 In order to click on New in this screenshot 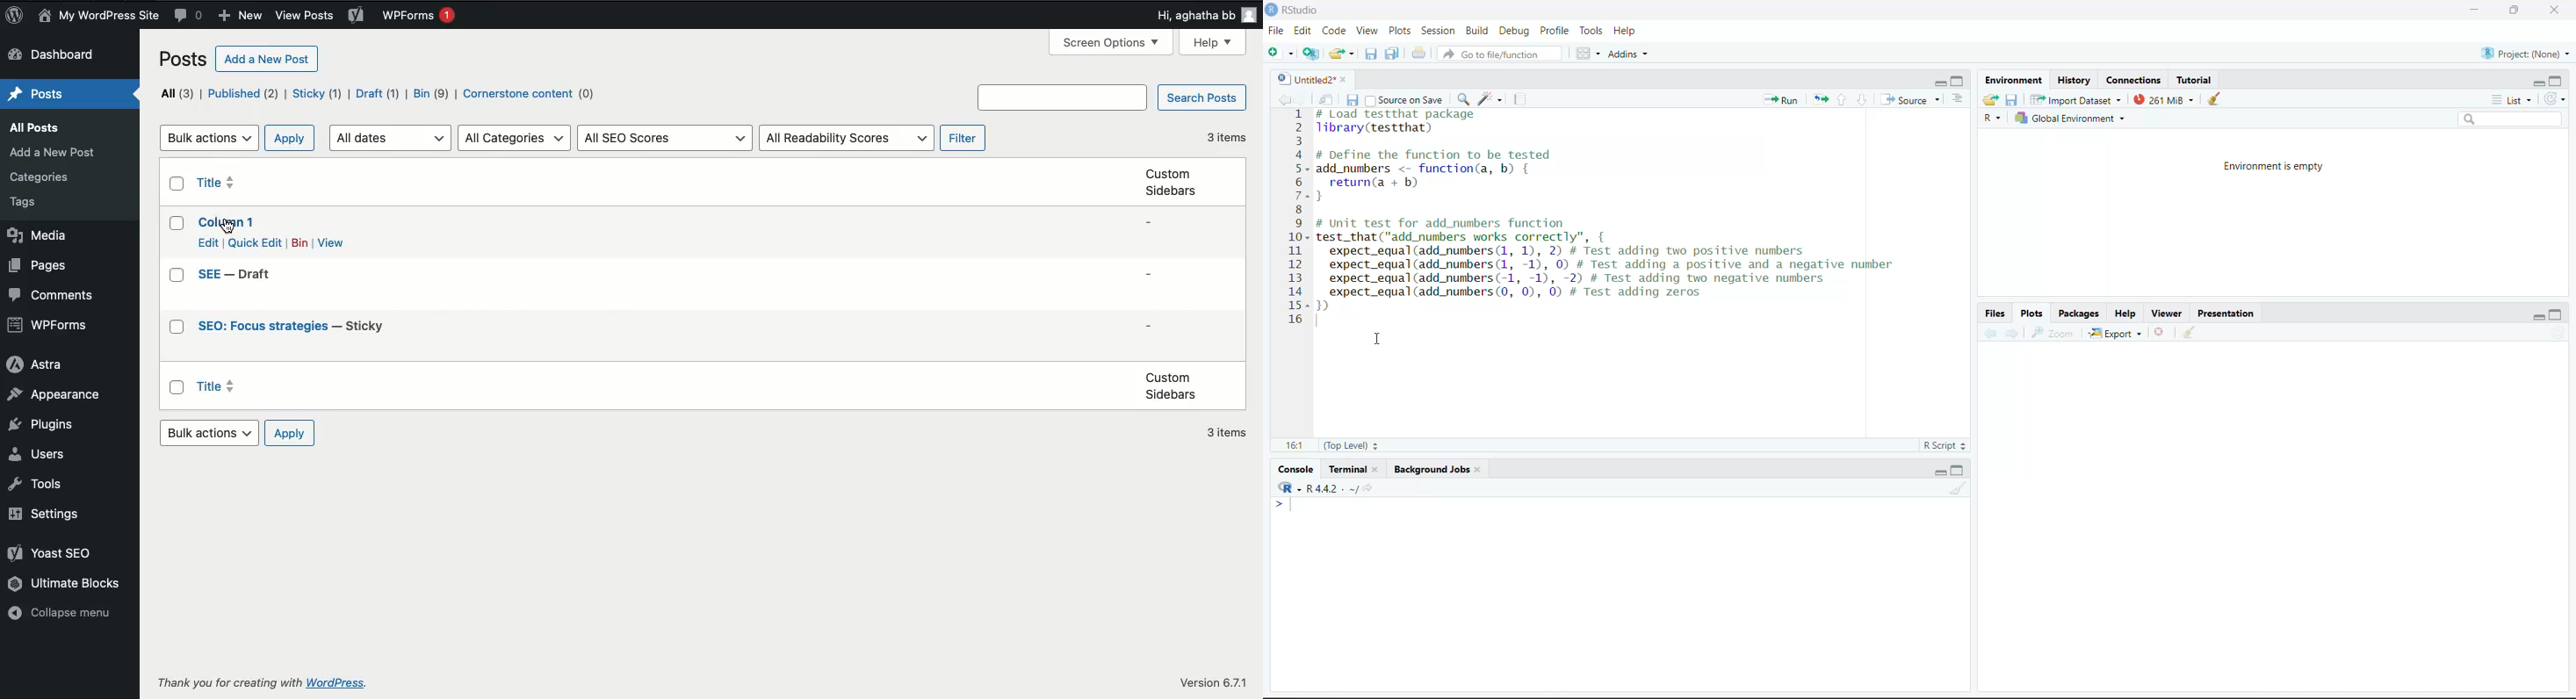, I will do `click(241, 15)`.